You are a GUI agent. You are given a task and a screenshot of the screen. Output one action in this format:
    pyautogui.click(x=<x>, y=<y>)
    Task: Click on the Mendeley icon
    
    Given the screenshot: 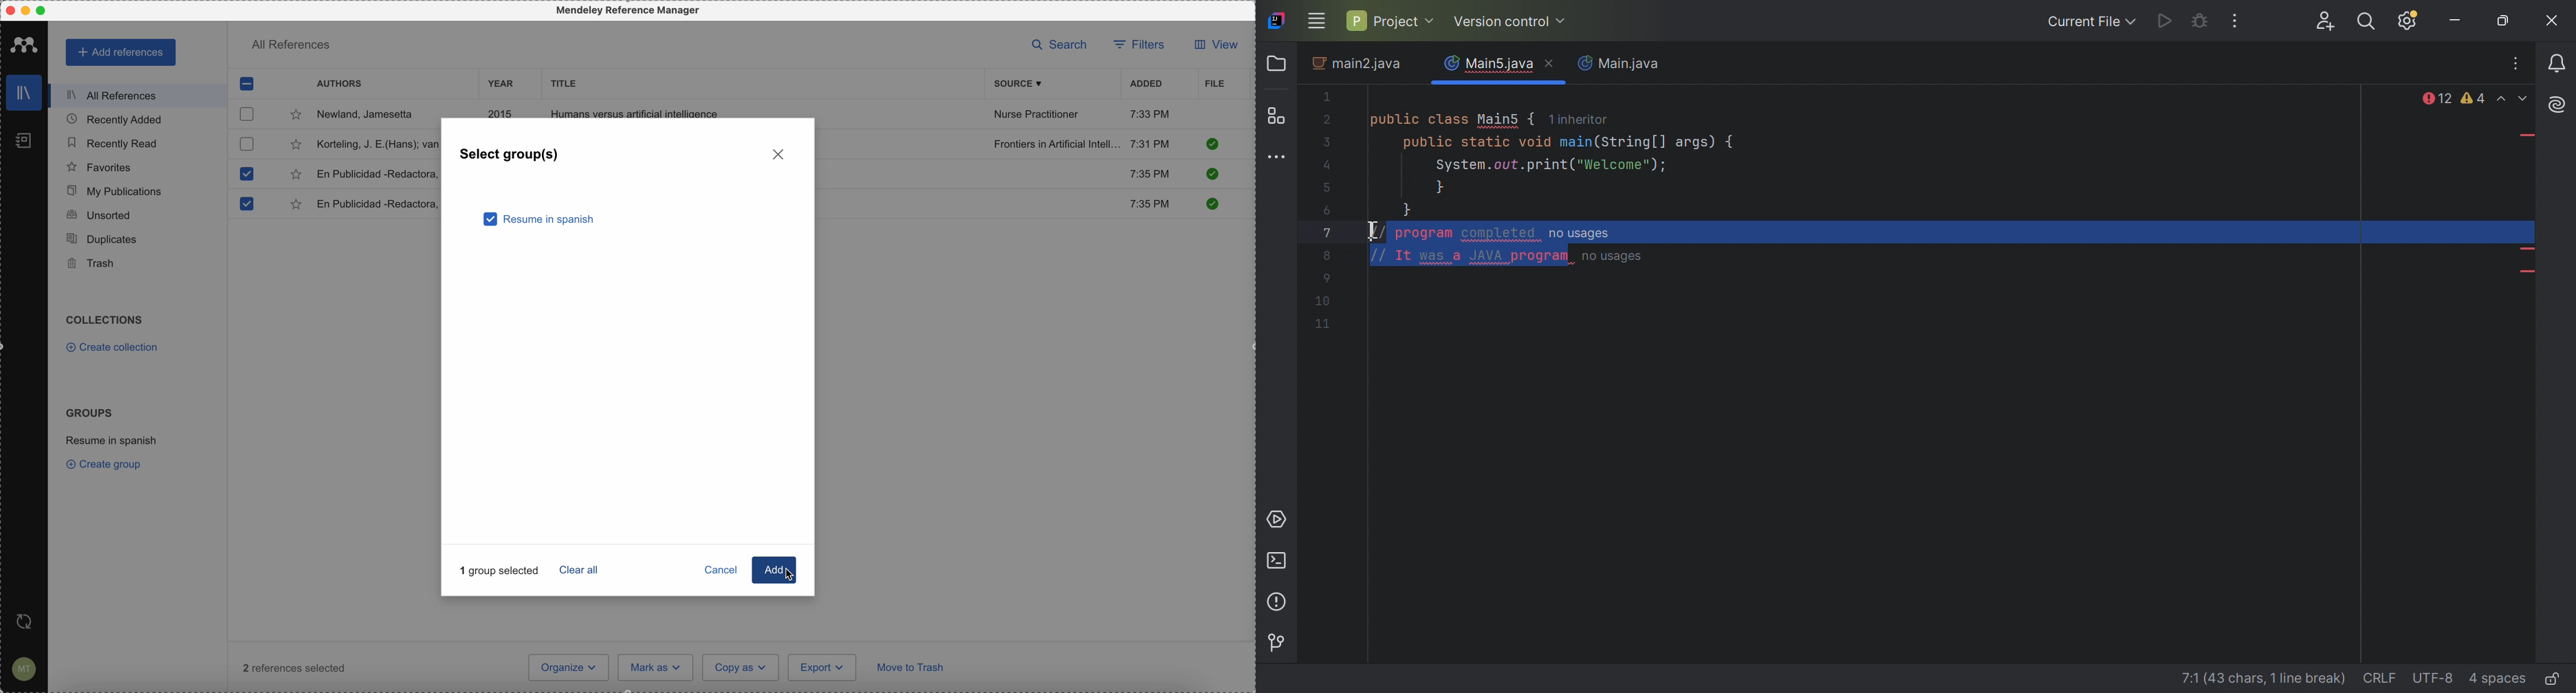 What is the action you would take?
    pyautogui.click(x=24, y=43)
    